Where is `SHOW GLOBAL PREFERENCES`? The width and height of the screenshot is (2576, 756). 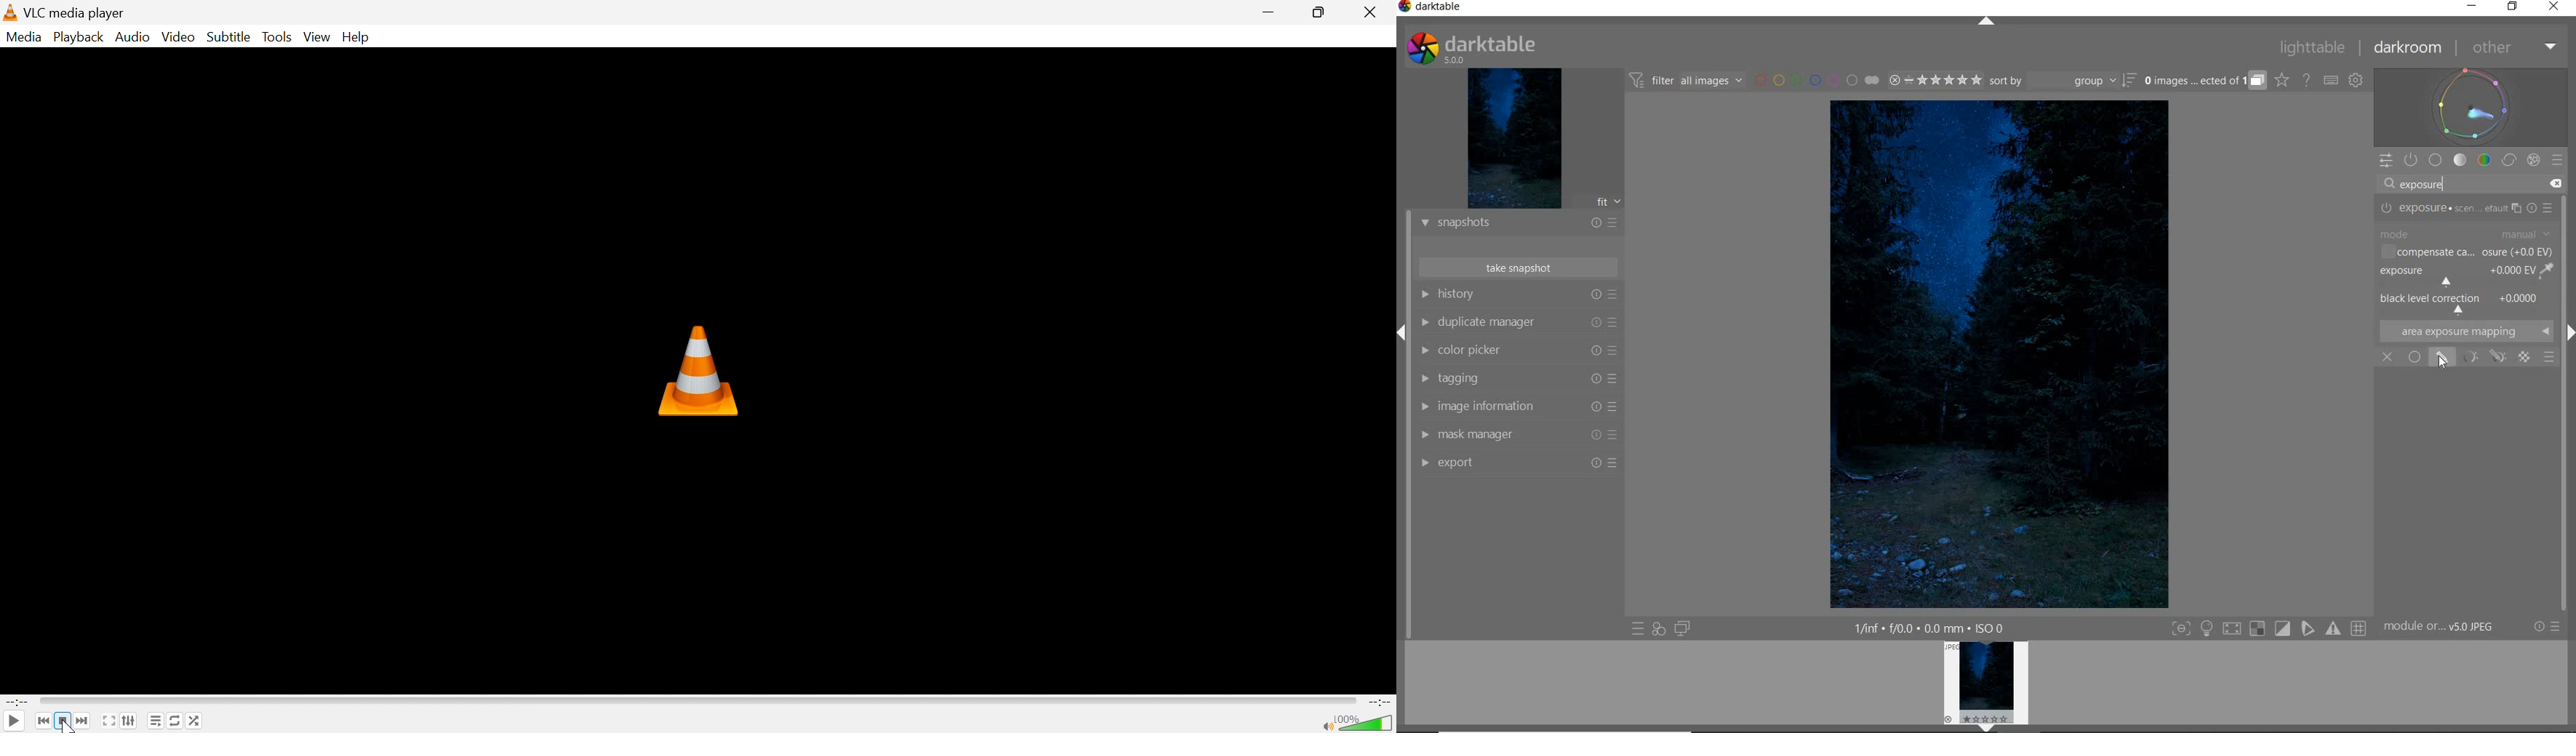
SHOW GLOBAL PREFERENCES is located at coordinates (2356, 80).